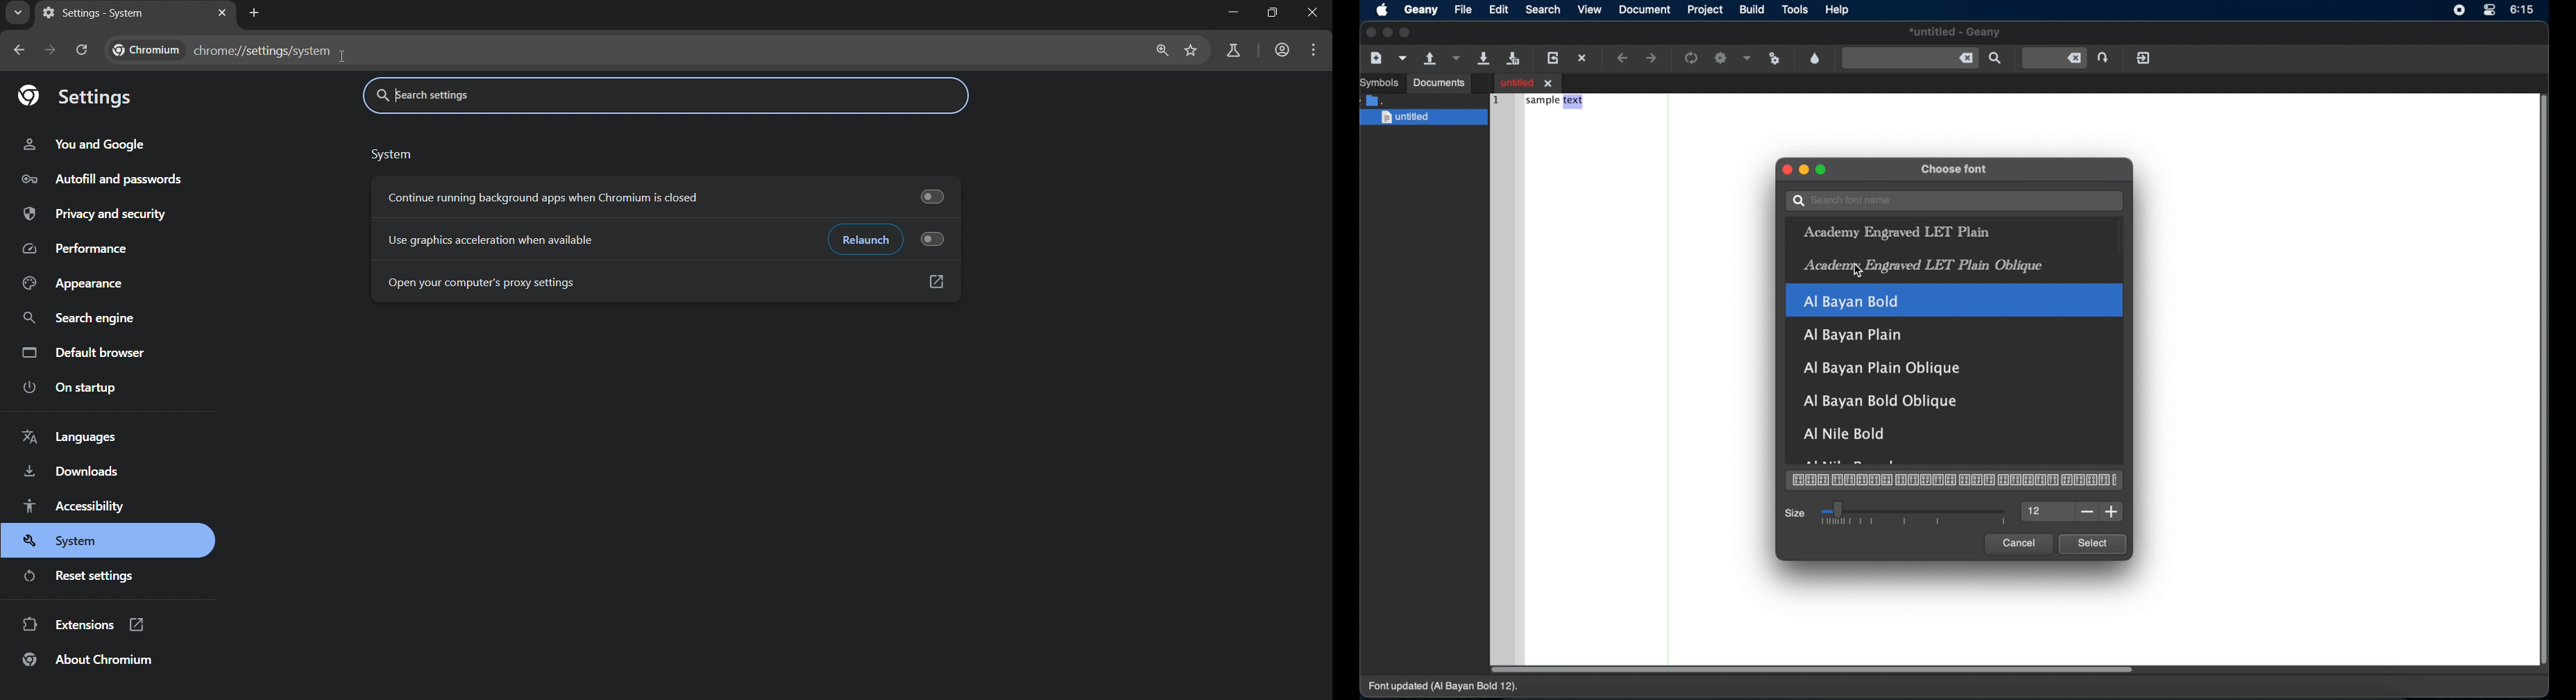 The image size is (2576, 700). I want to click on accessibility, so click(76, 507).